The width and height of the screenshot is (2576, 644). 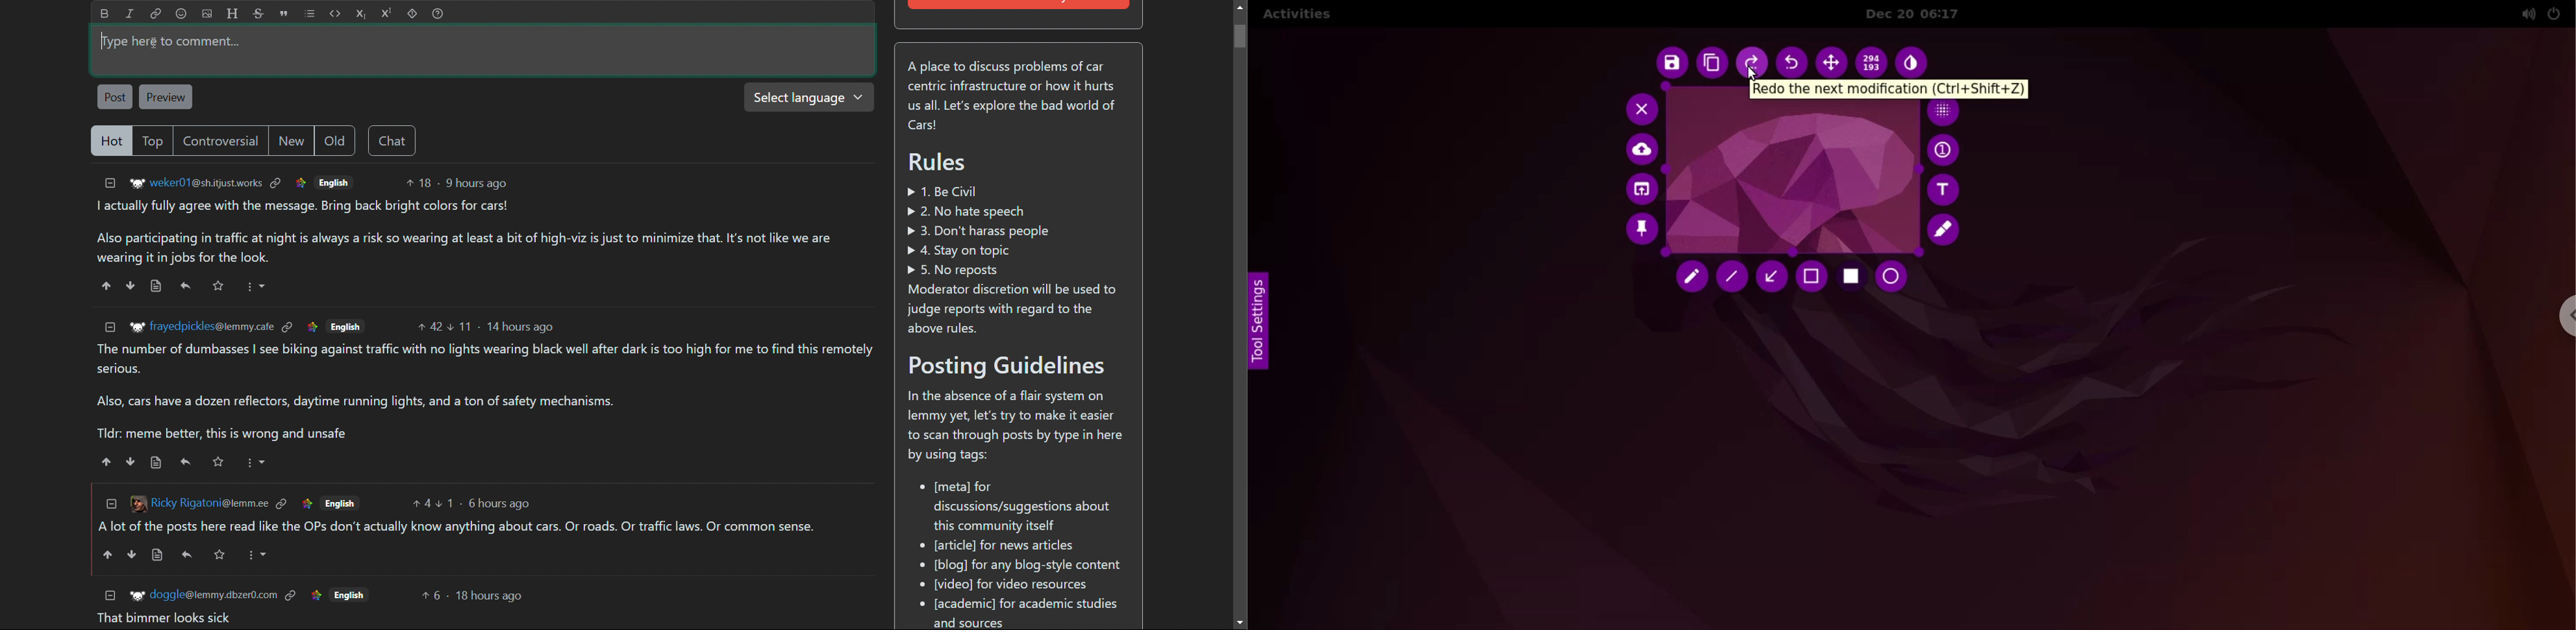 What do you see at coordinates (115, 97) in the screenshot?
I see `post` at bounding box center [115, 97].